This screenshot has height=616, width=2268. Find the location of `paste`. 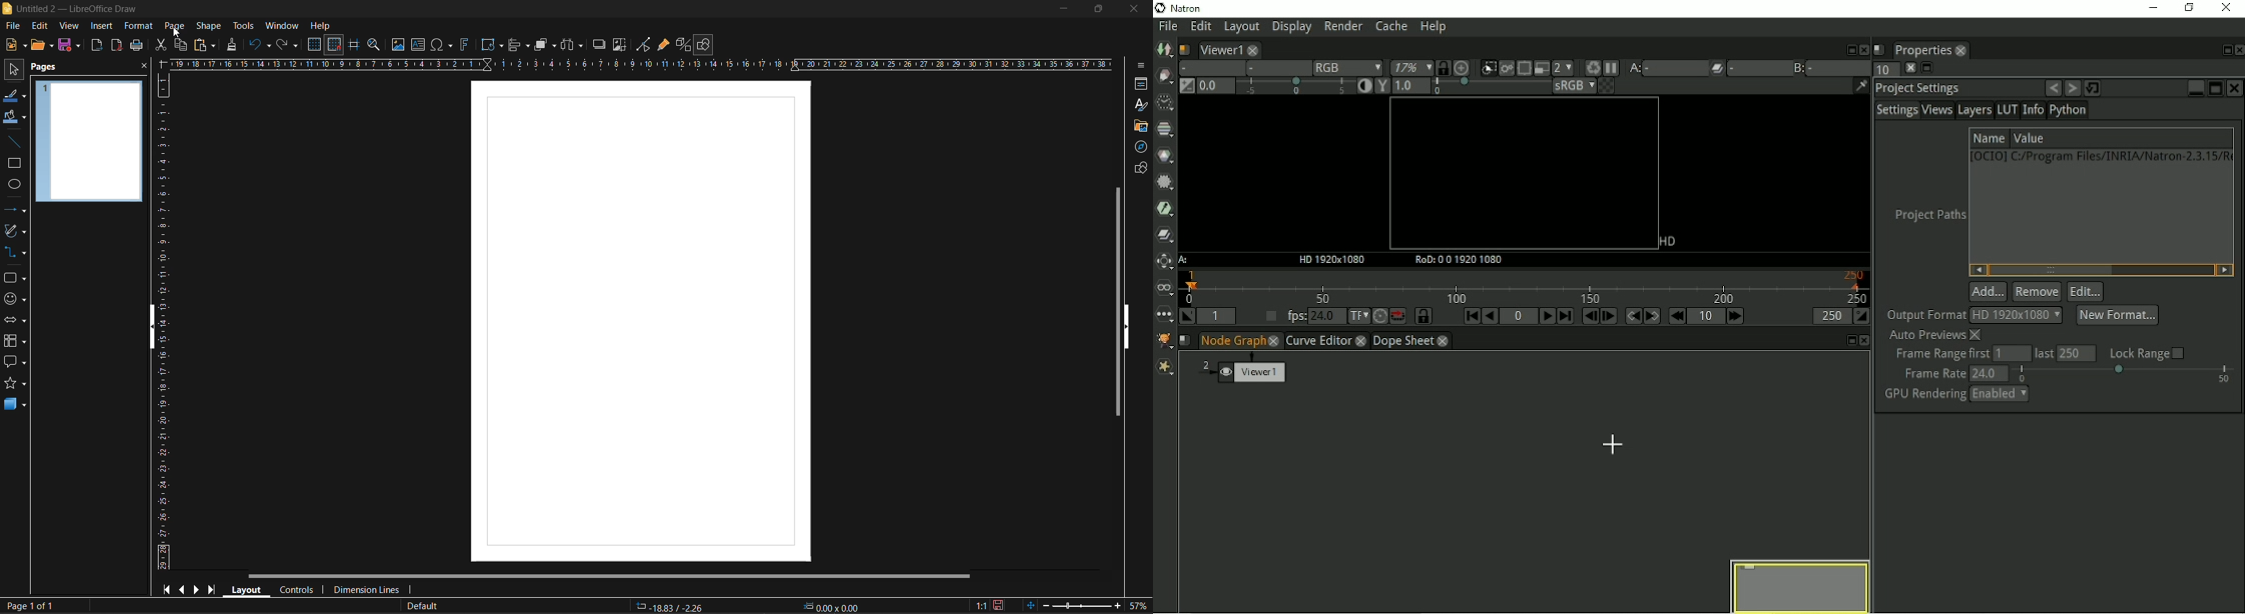

paste is located at coordinates (204, 46).